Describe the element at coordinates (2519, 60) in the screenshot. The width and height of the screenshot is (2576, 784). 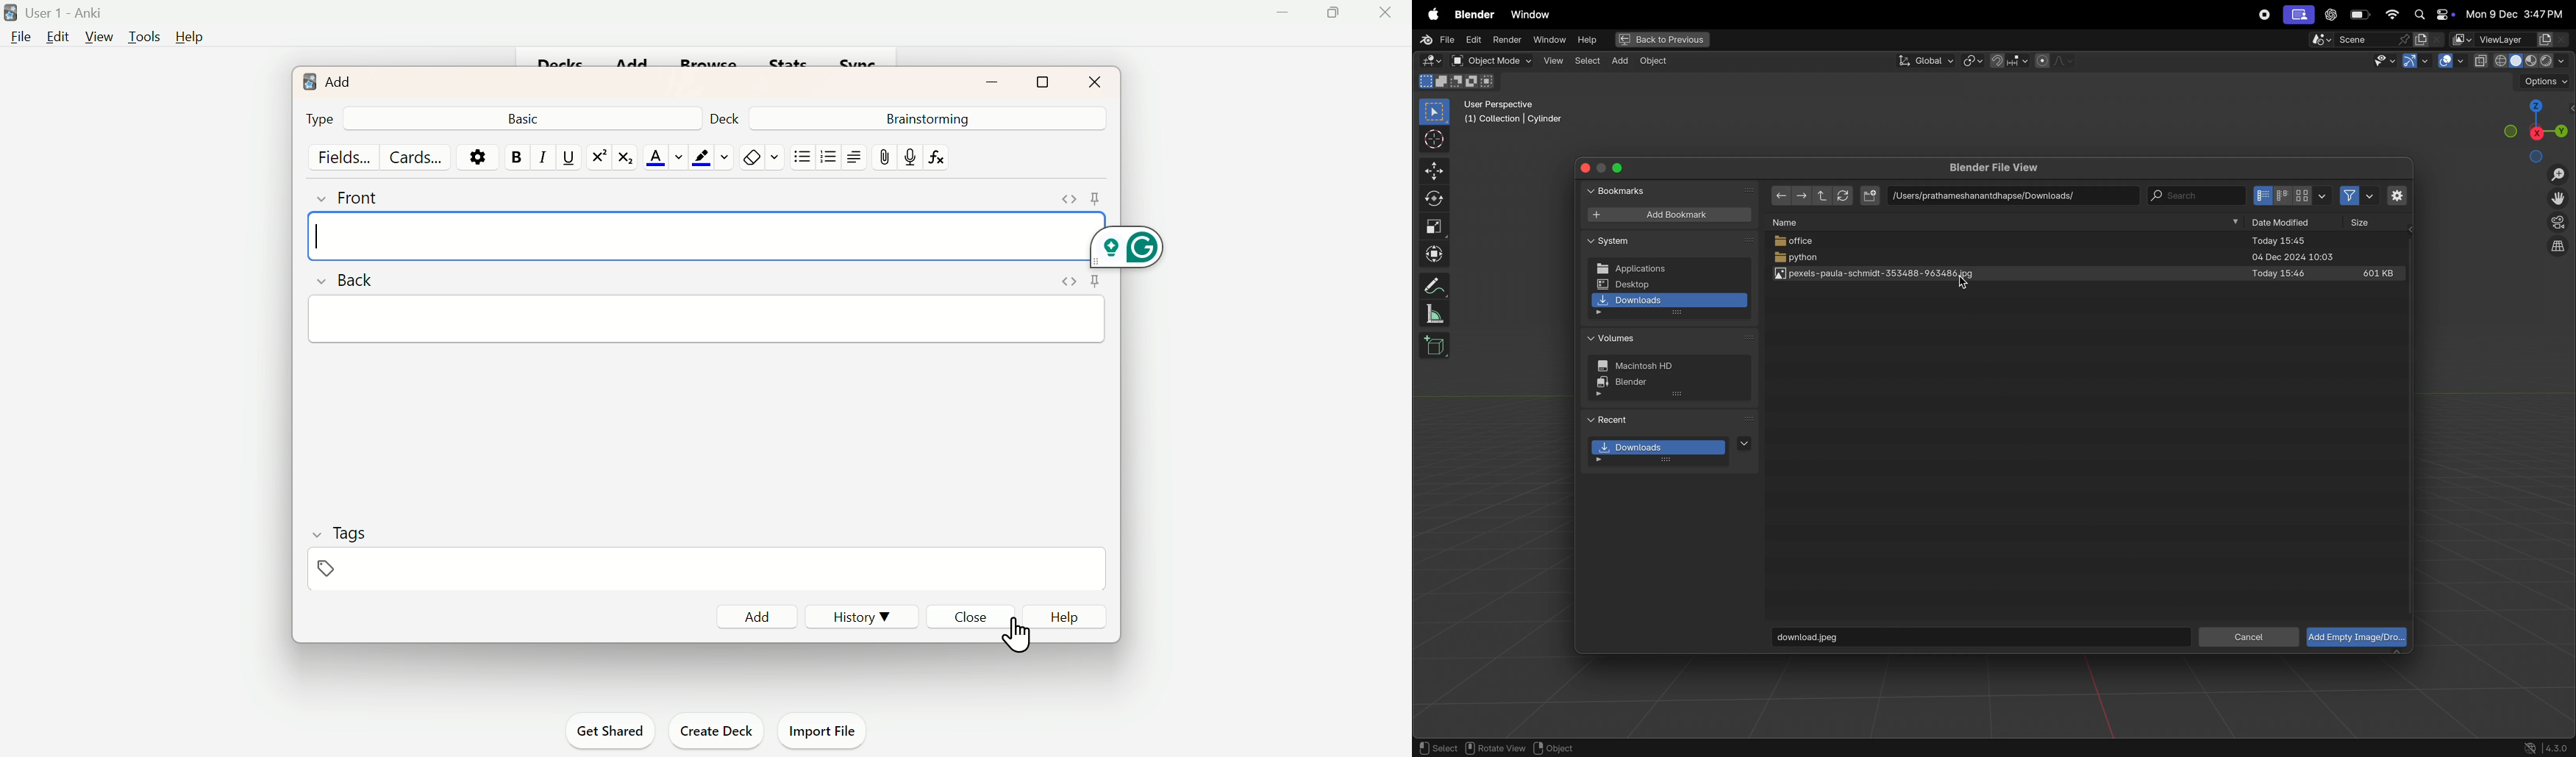
I see `view shading` at that location.